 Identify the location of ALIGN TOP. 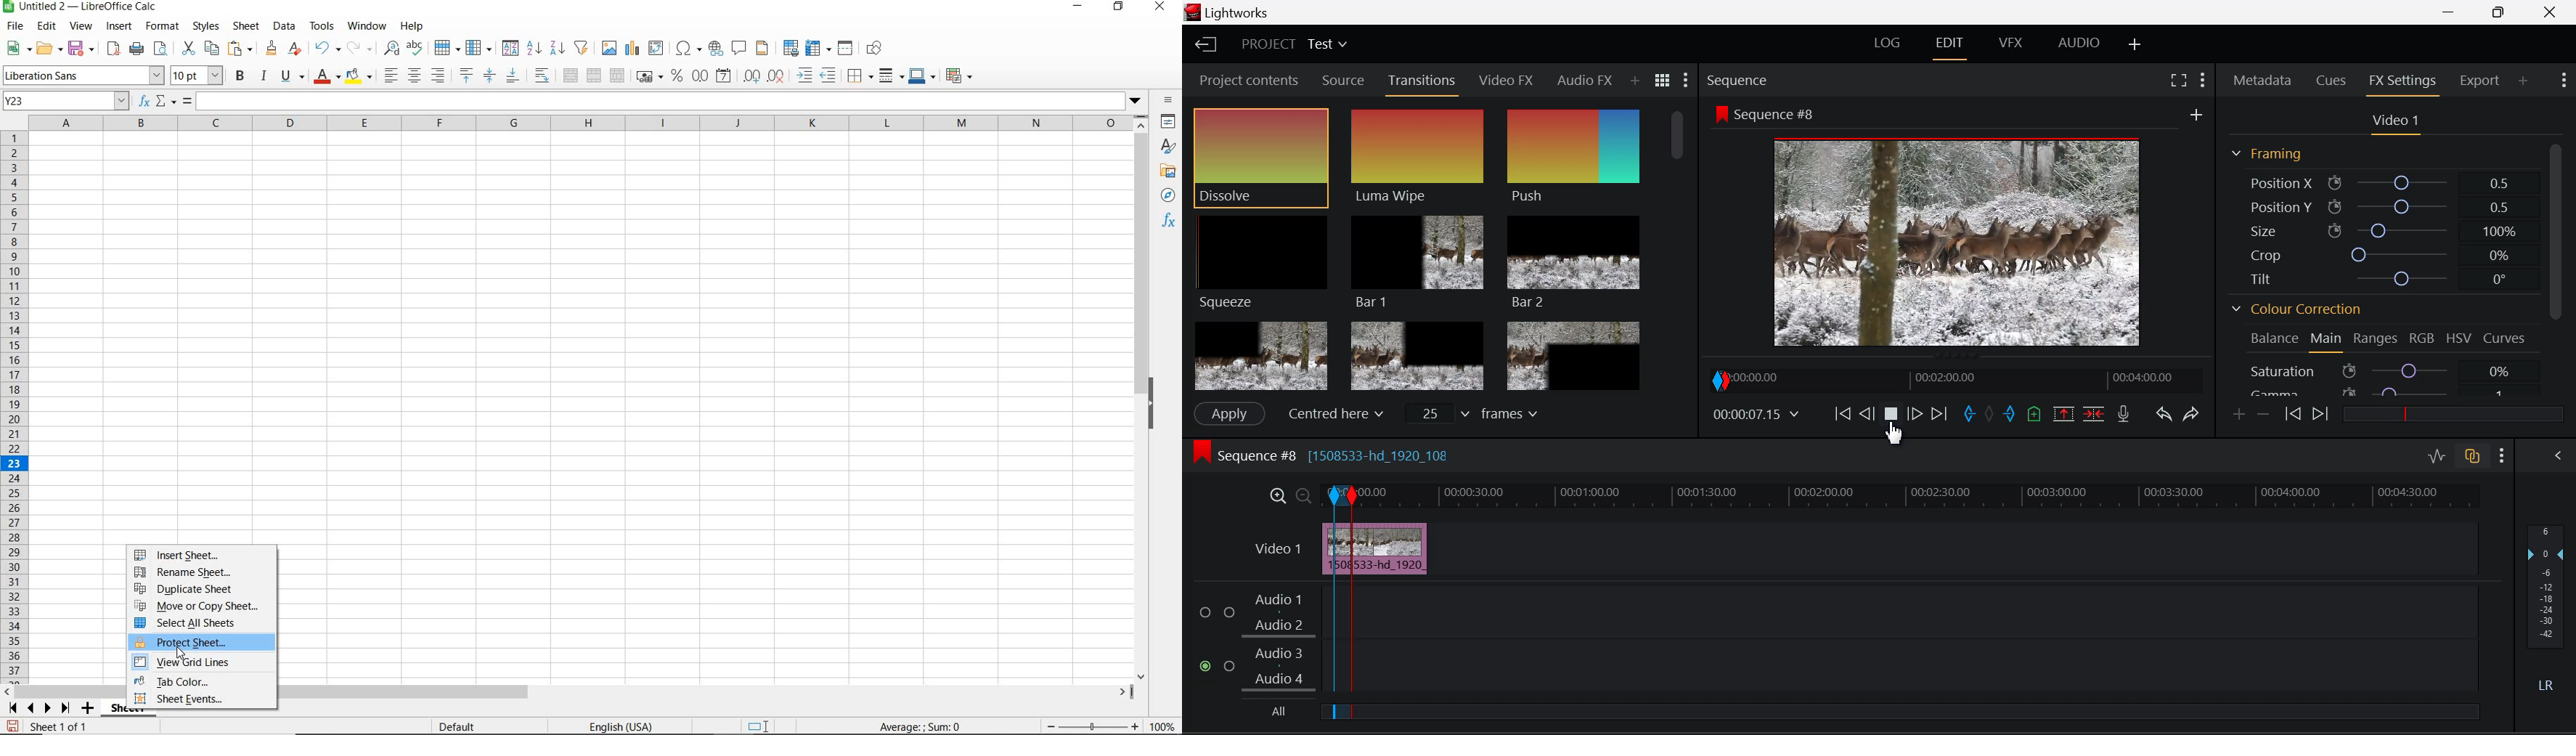
(466, 75).